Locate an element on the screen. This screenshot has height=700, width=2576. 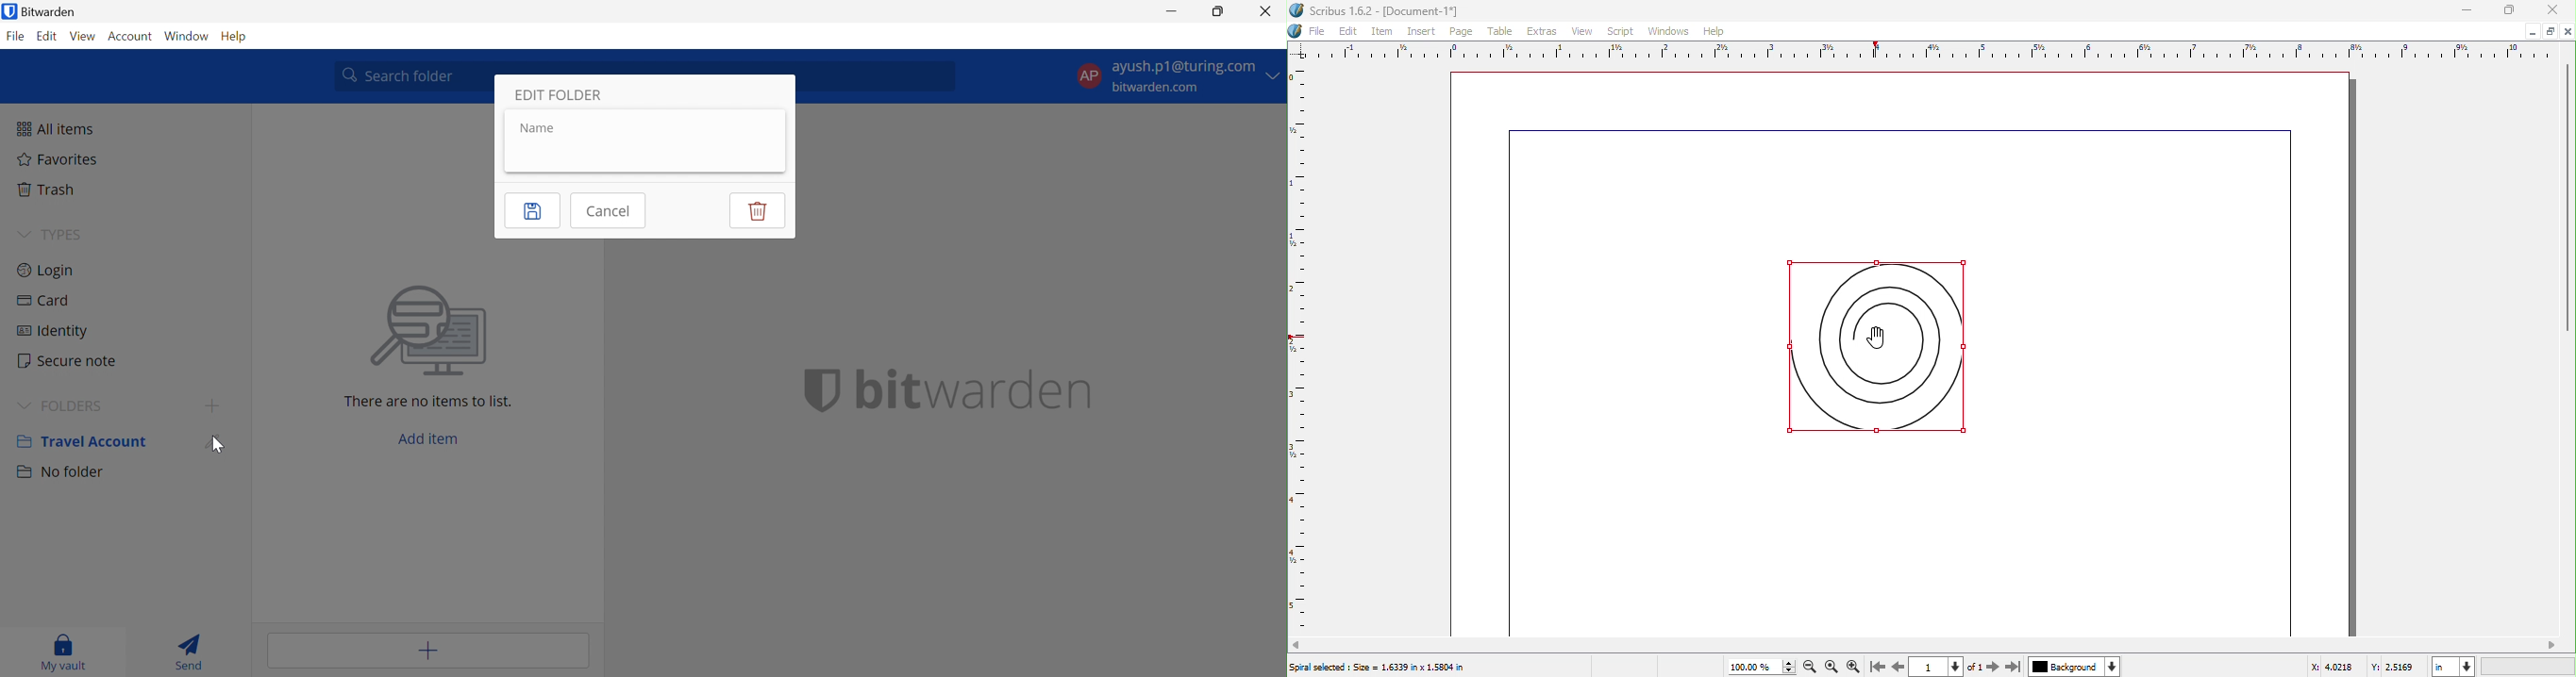
Edit is located at coordinates (1348, 31).